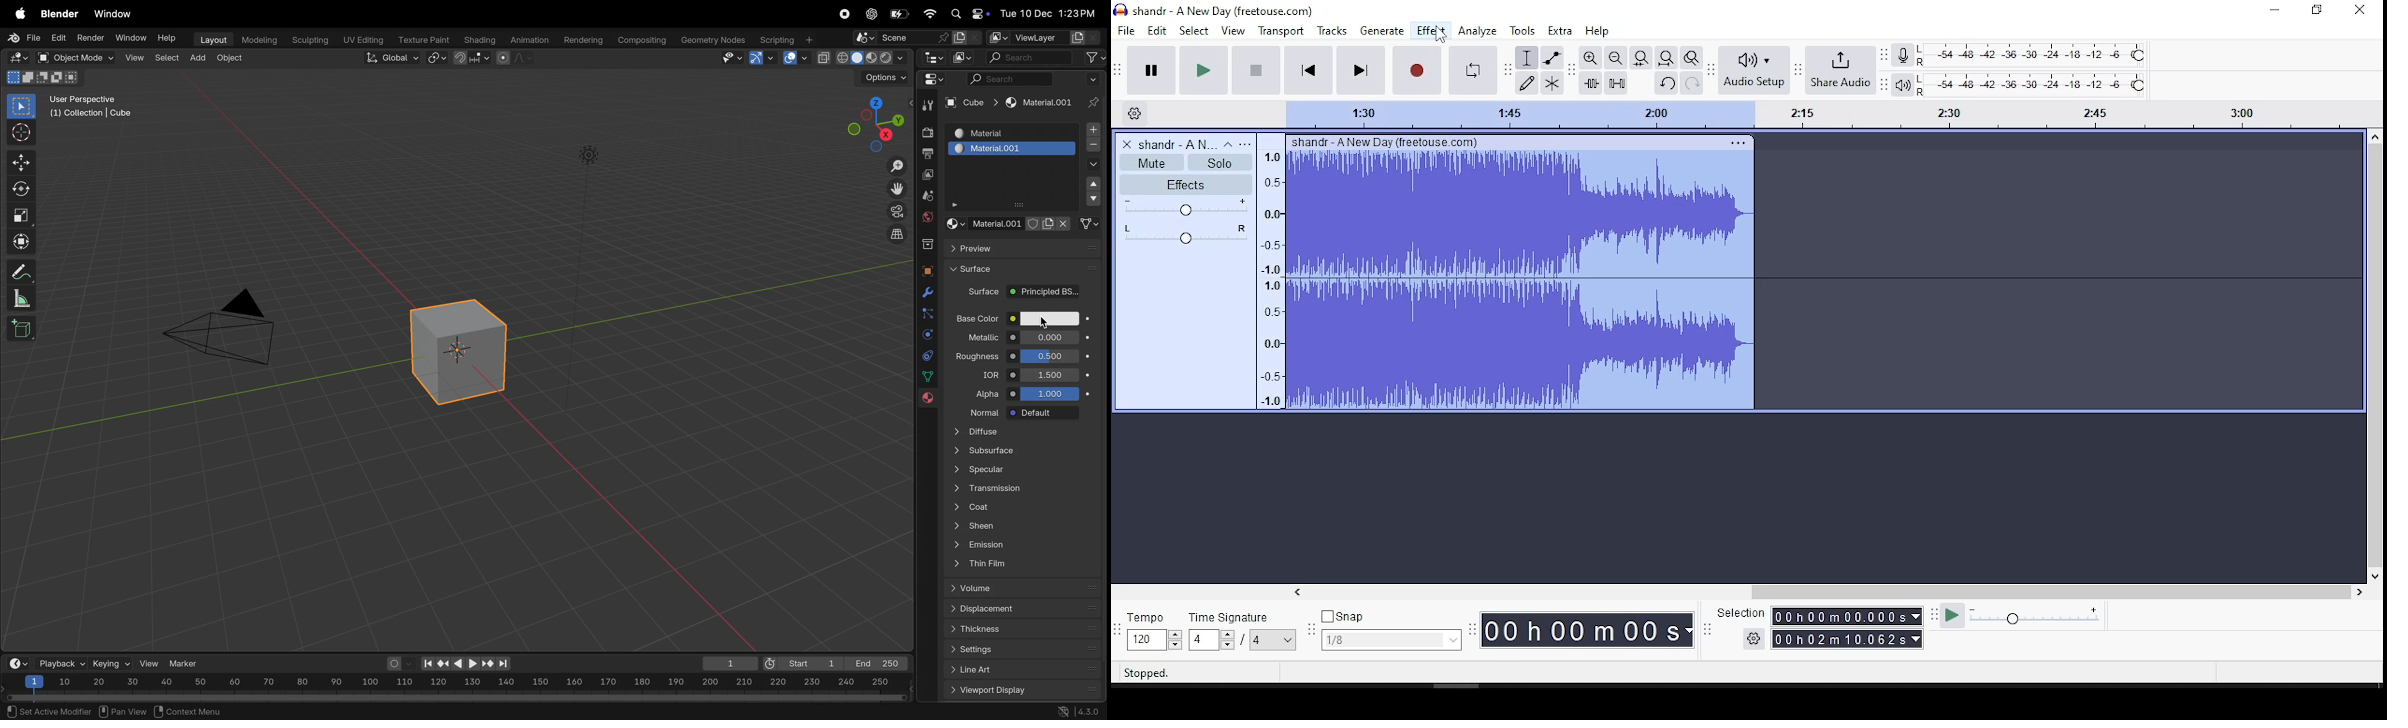 This screenshot has height=728, width=2408. Describe the element at coordinates (480, 40) in the screenshot. I see `Shading` at that location.